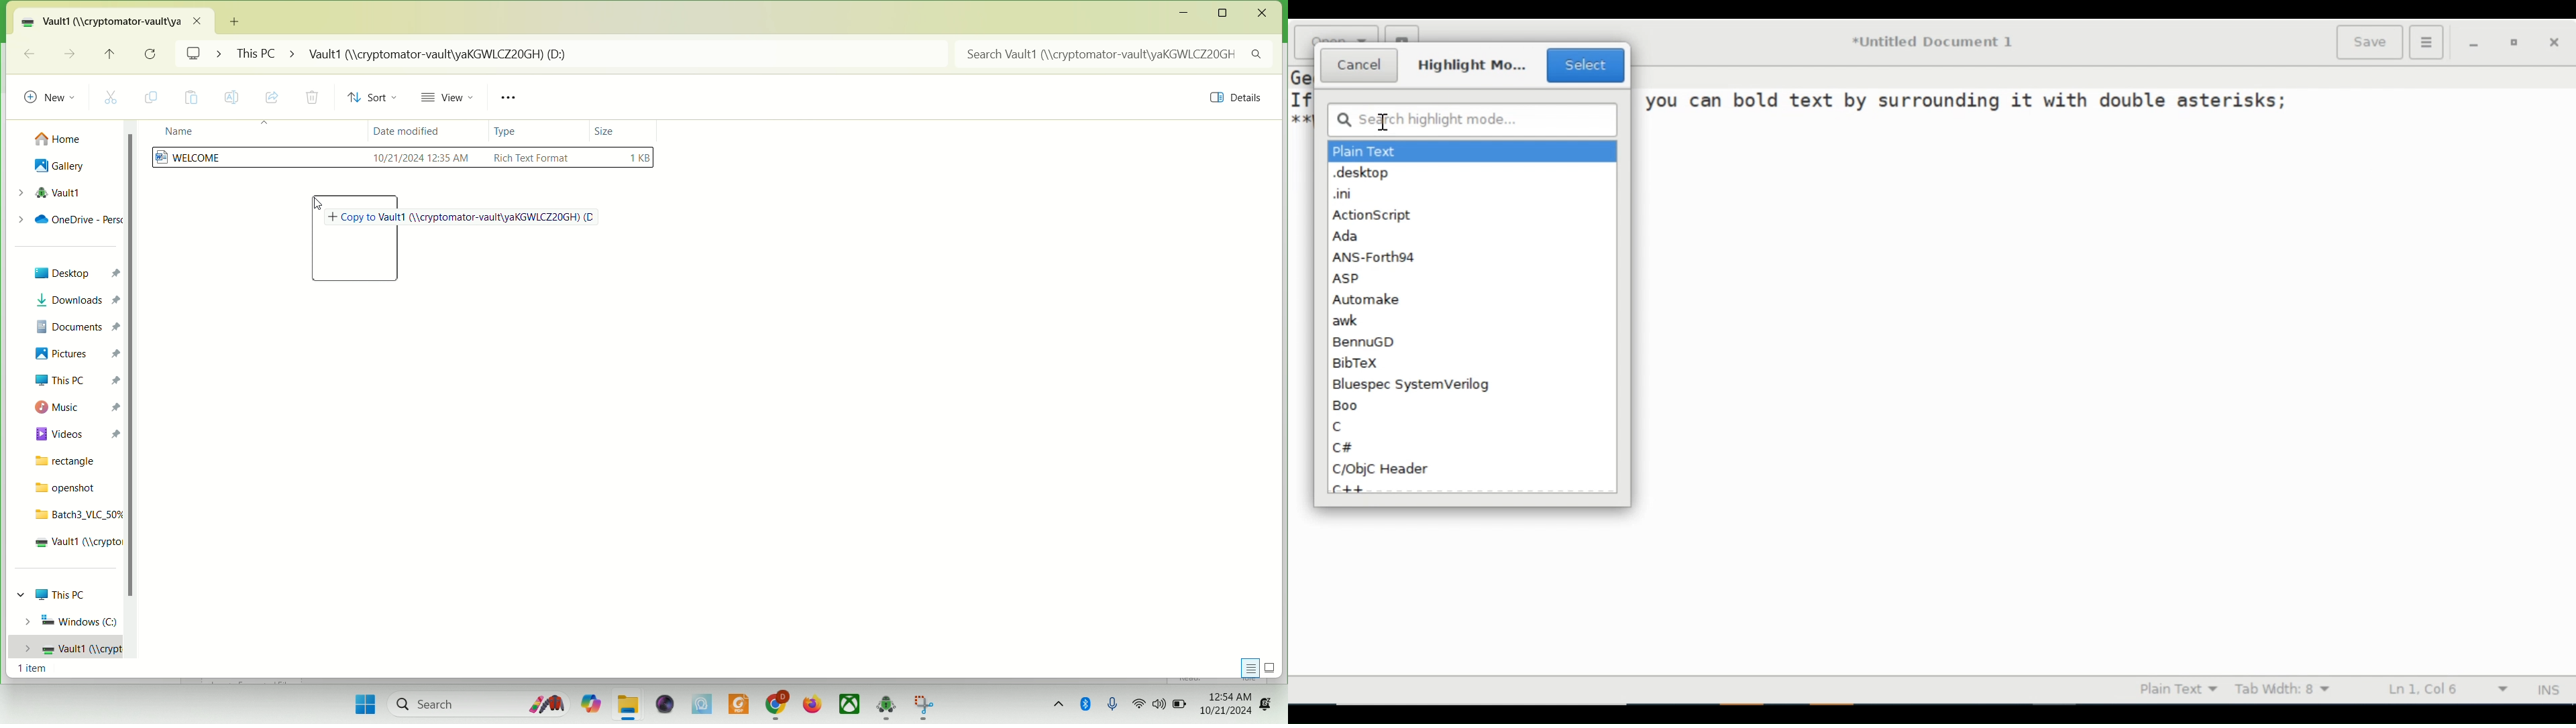 This screenshot has width=2576, height=728. What do you see at coordinates (64, 648) in the screenshot?
I see `vault1` at bounding box center [64, 648].